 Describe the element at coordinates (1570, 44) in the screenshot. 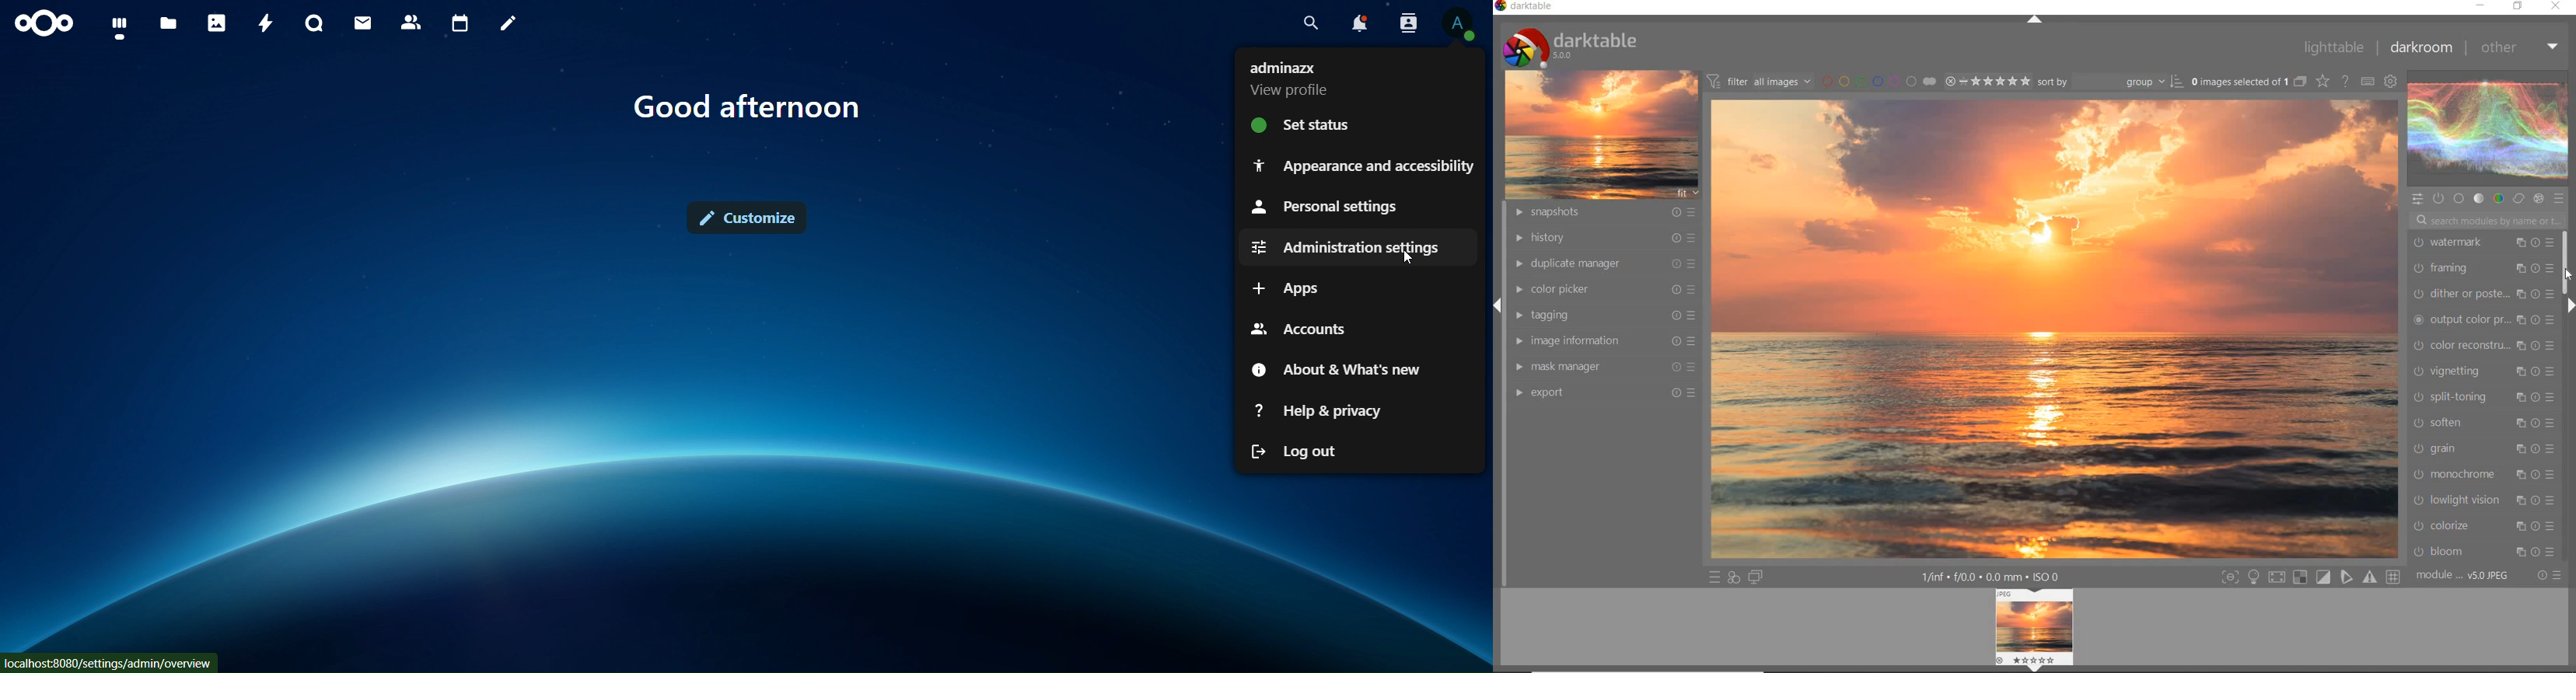

I see `SYSTEM LOGO & NAME` at that location.